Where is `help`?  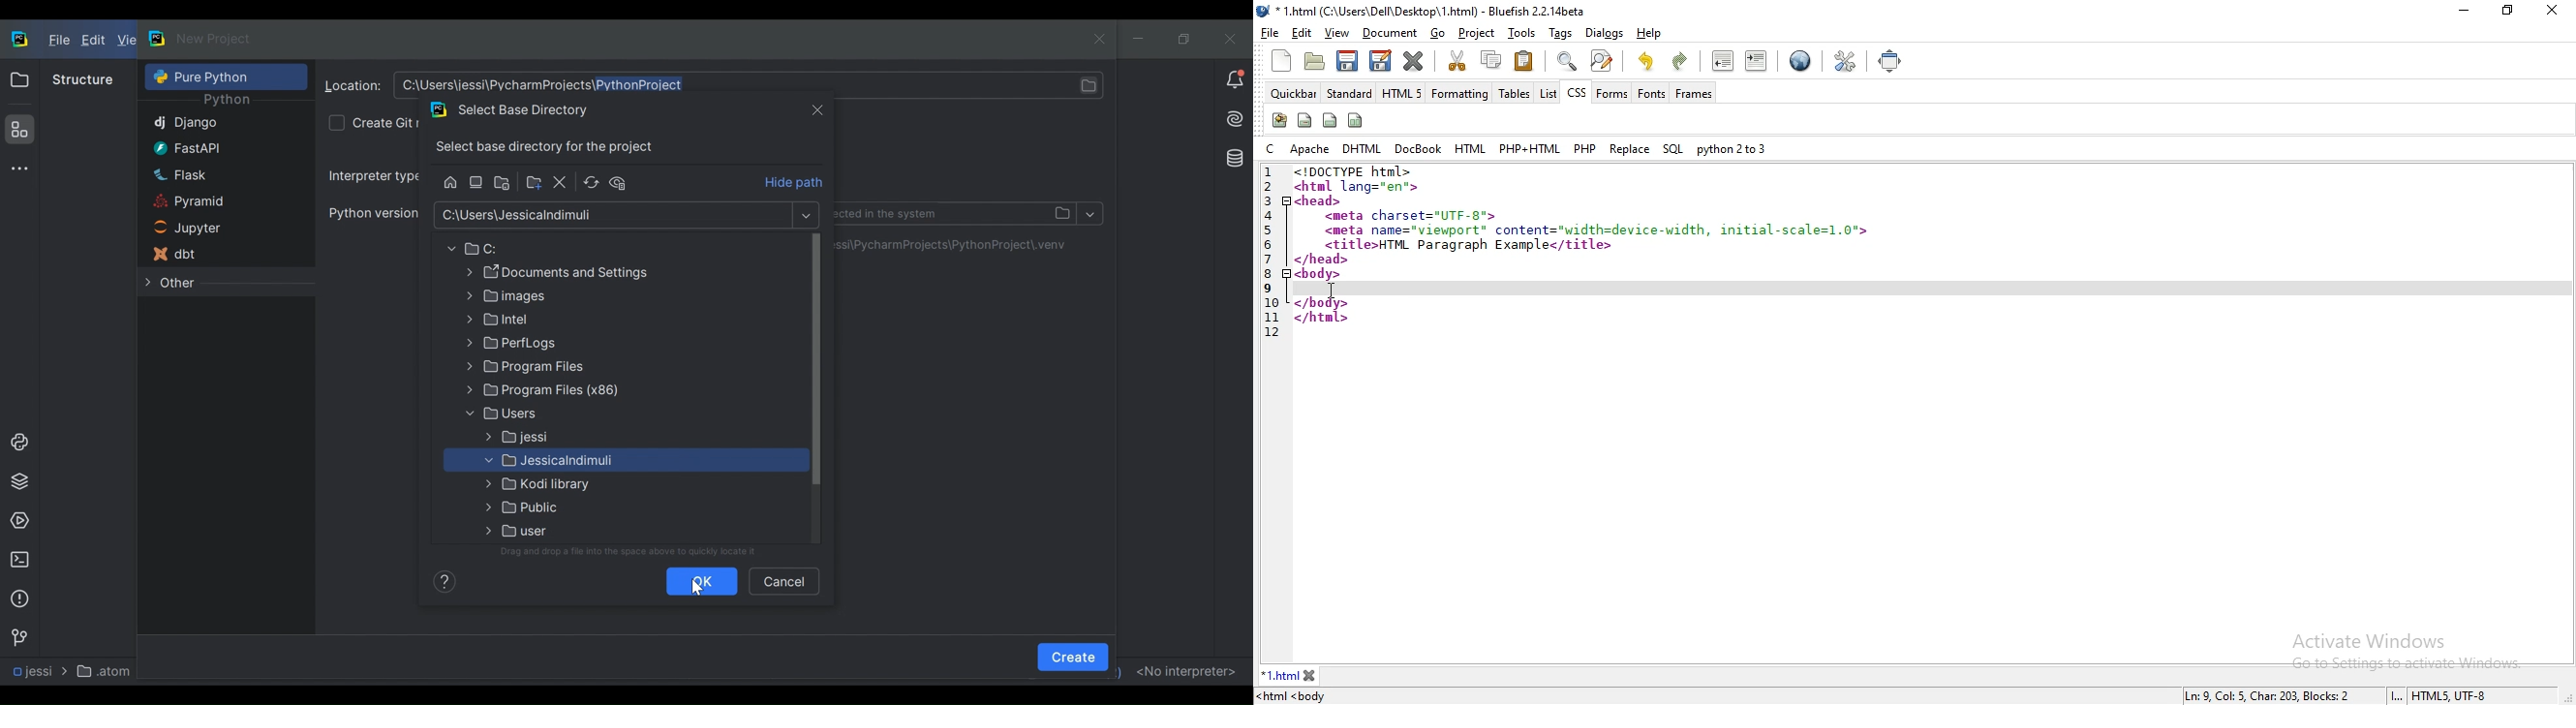
help is located at coordinates (1648, 33).